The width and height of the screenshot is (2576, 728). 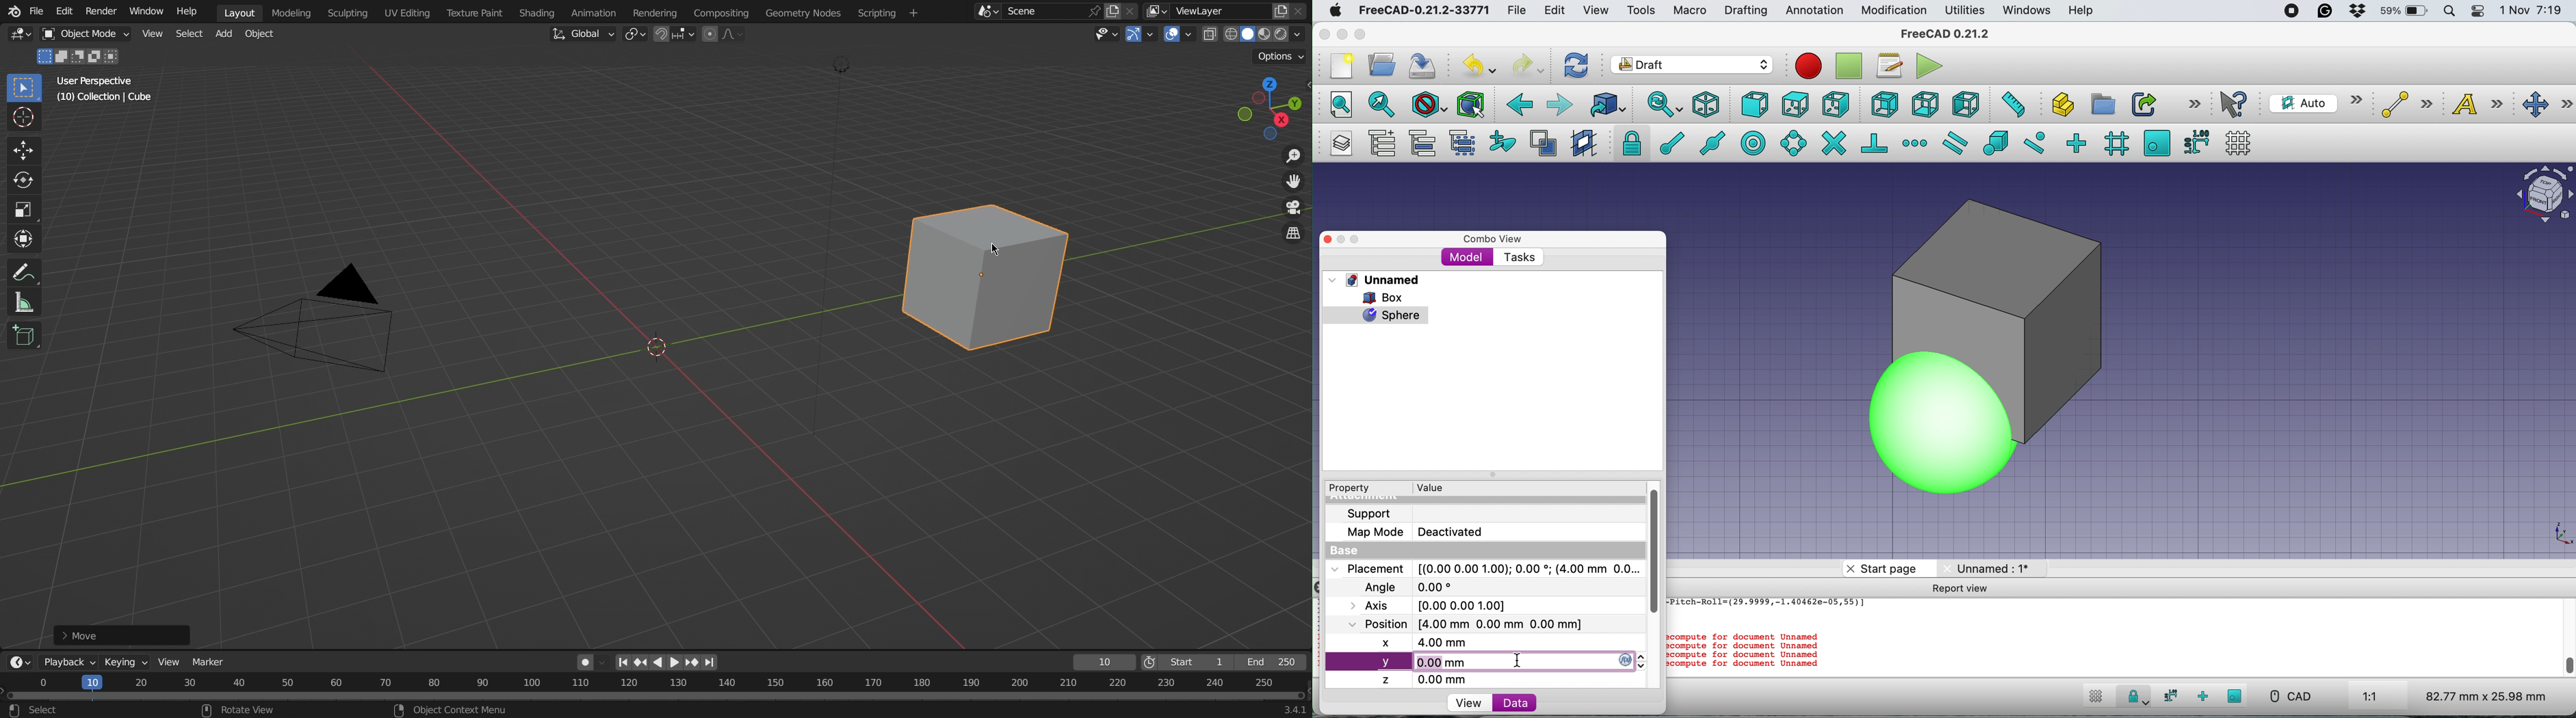 I want to click on Start, so click(x=1186, y=663).